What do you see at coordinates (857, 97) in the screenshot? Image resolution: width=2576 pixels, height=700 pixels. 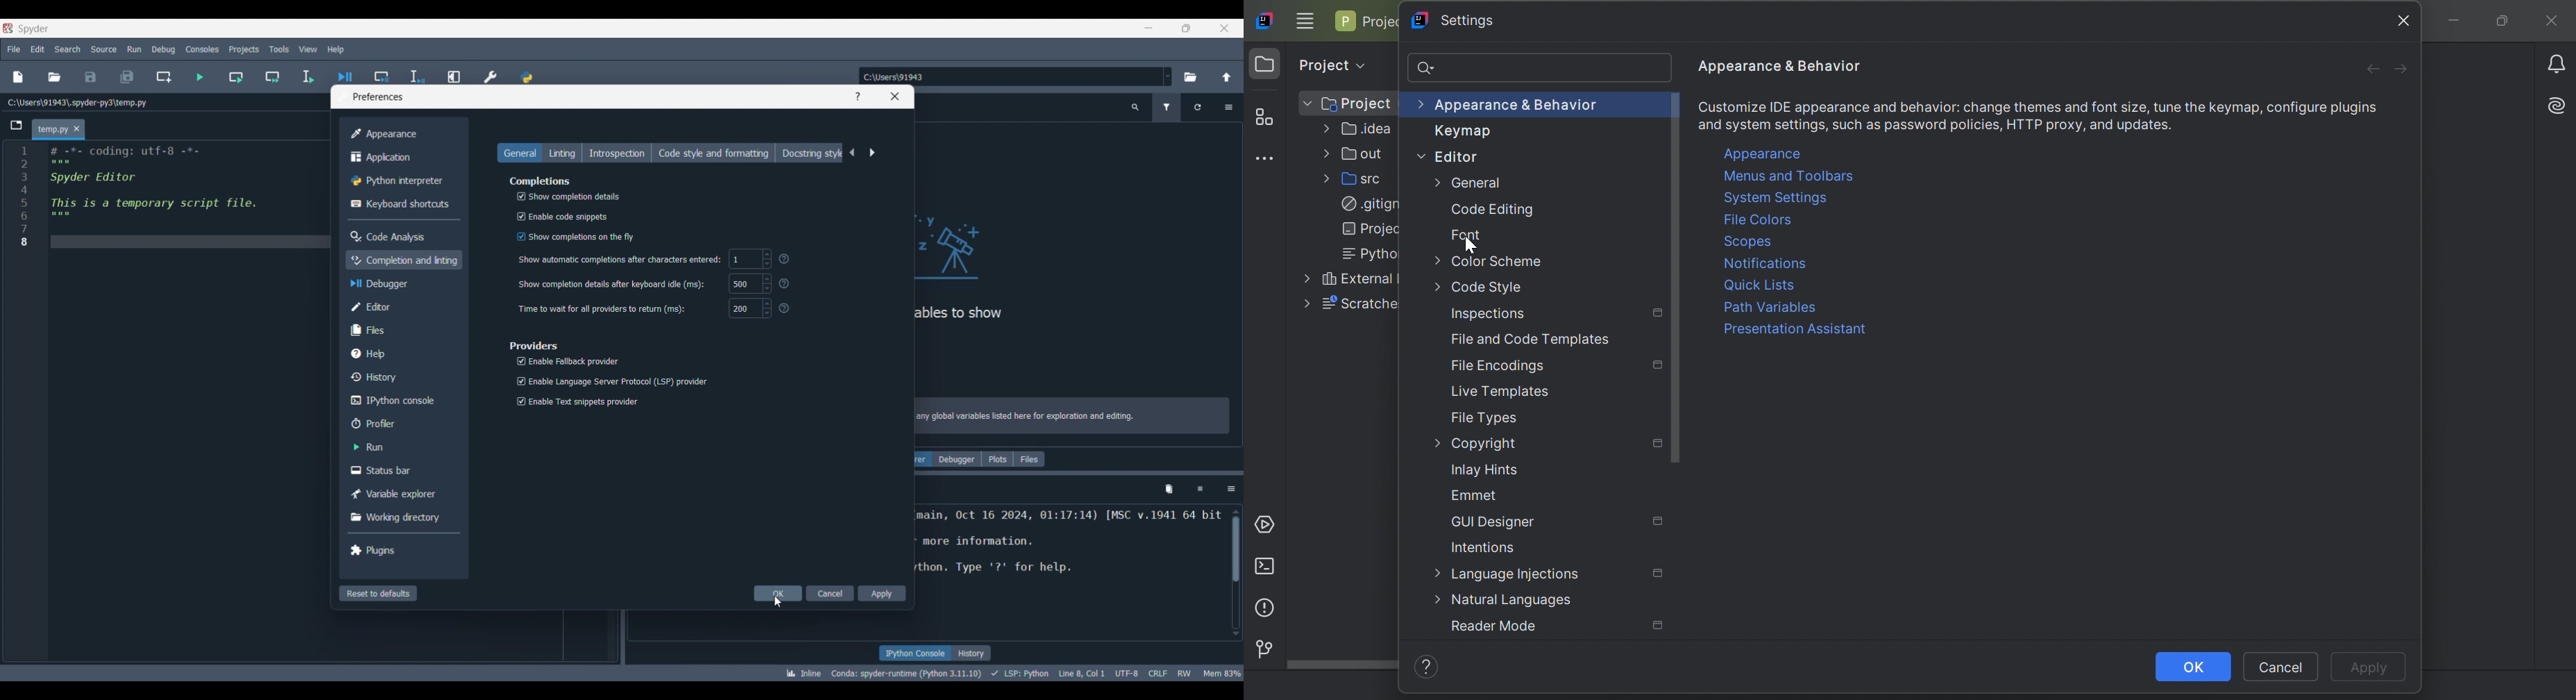 I see `Help` at bounding box center [857, 97].